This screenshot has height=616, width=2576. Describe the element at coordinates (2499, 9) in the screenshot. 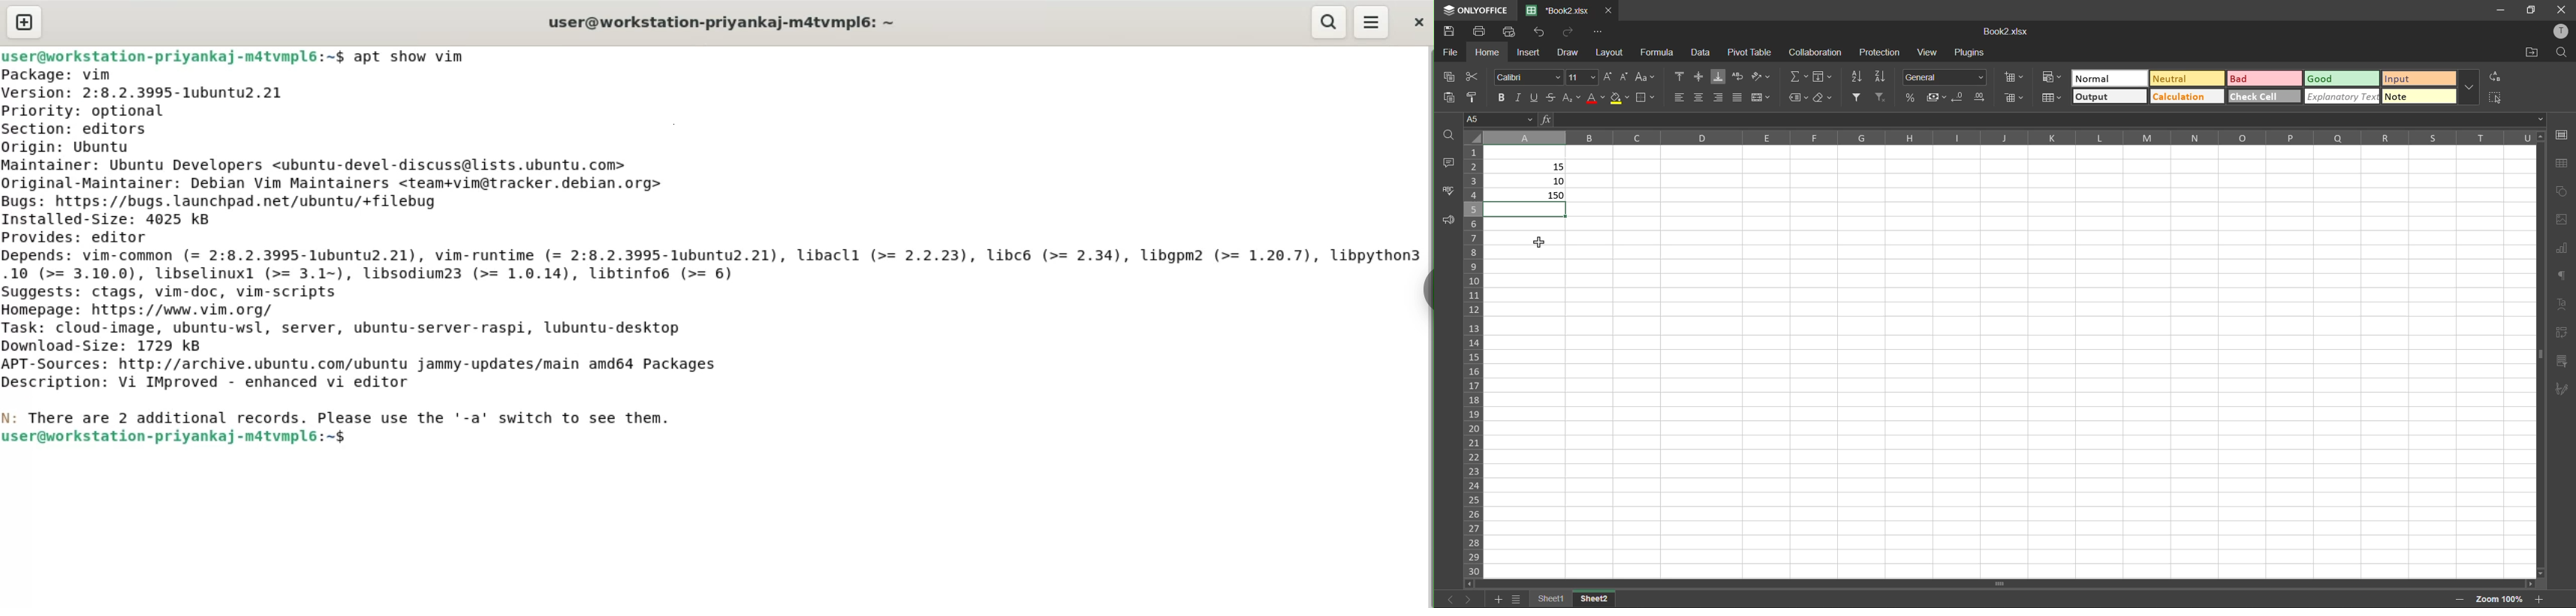

I see `minimize` at that location.